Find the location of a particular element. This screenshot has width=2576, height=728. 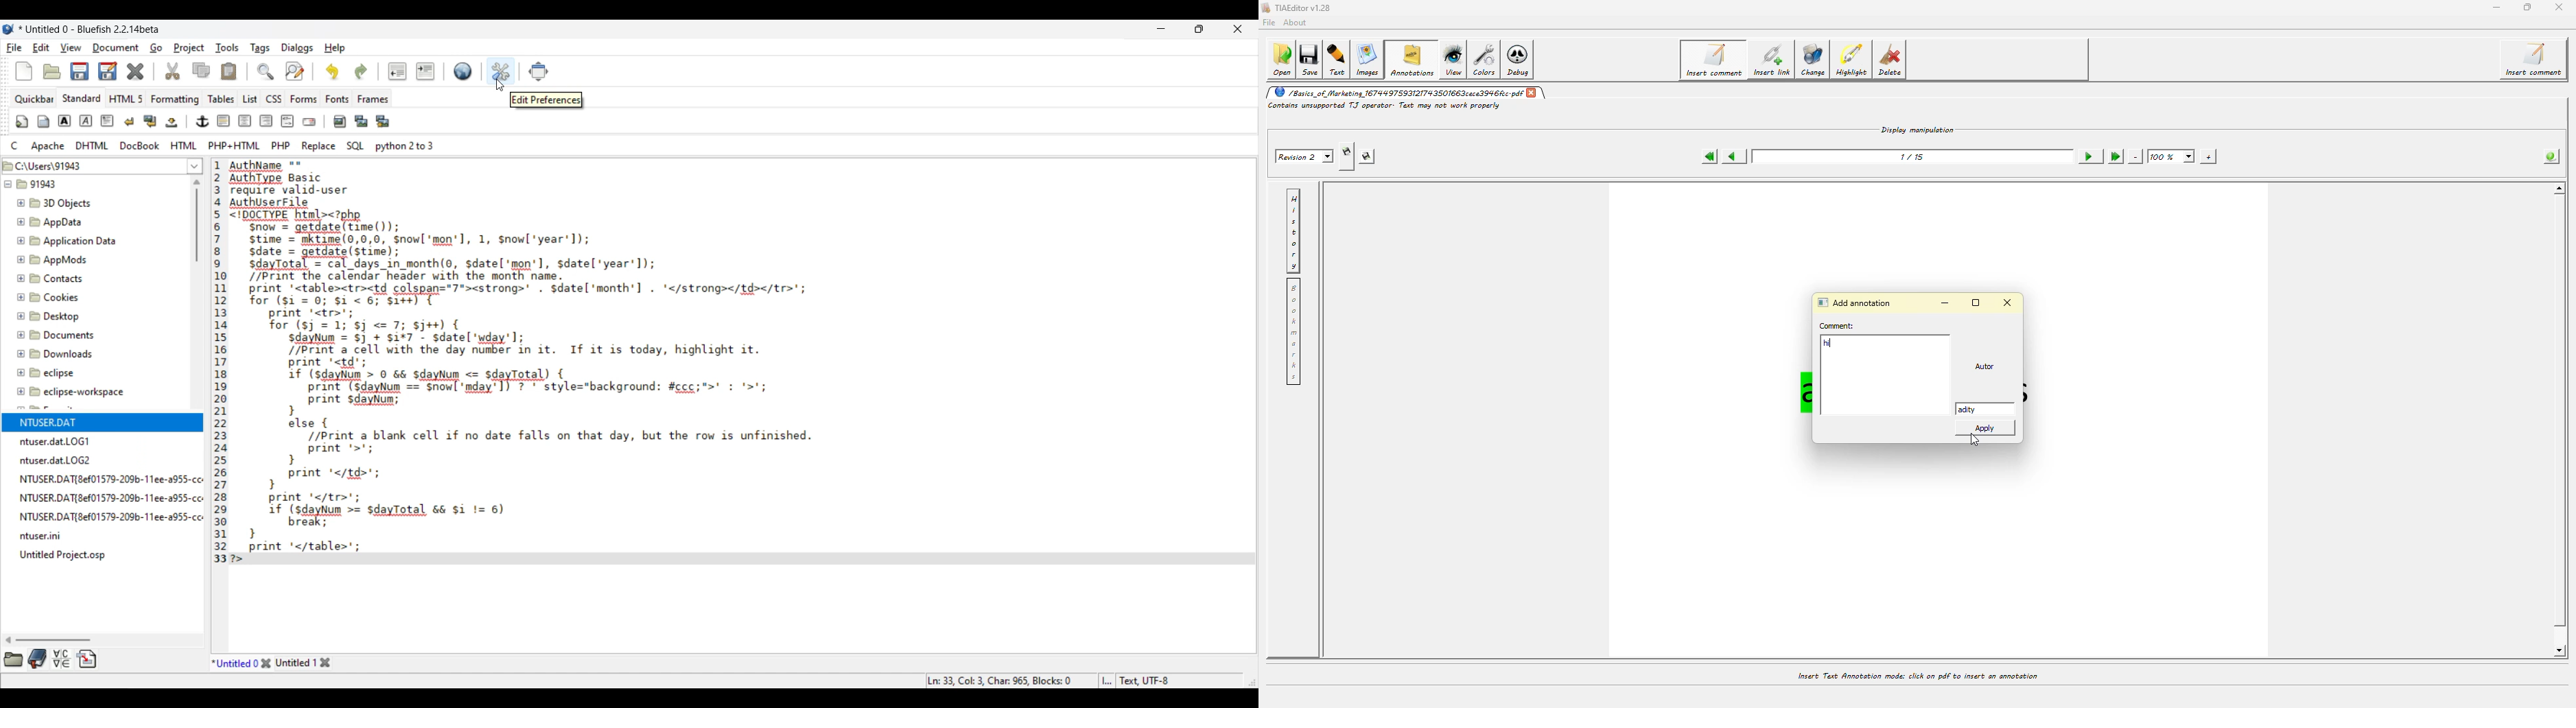

Dialogs menu is located at coordinates (298, 49).